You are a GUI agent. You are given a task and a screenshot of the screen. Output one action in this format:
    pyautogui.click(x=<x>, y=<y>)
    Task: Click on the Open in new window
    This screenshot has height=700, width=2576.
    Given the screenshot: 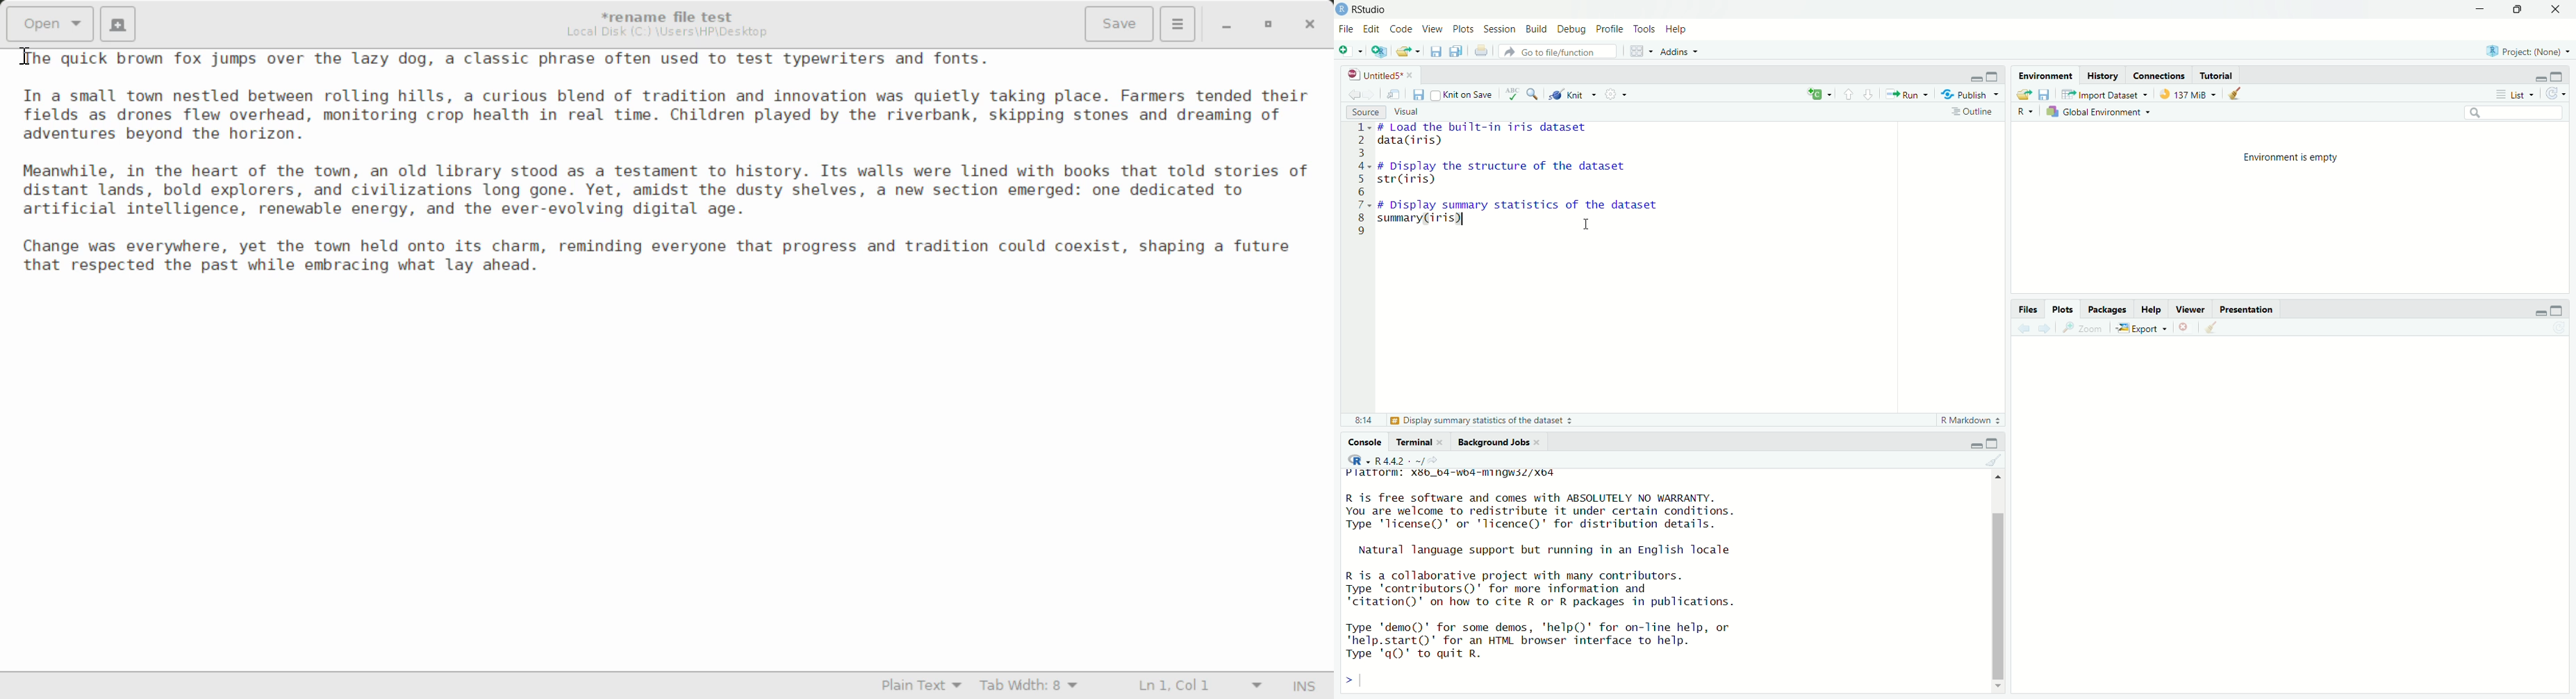 What is the action you would take?
    pyautogui.click(x=1394, y=93)
    